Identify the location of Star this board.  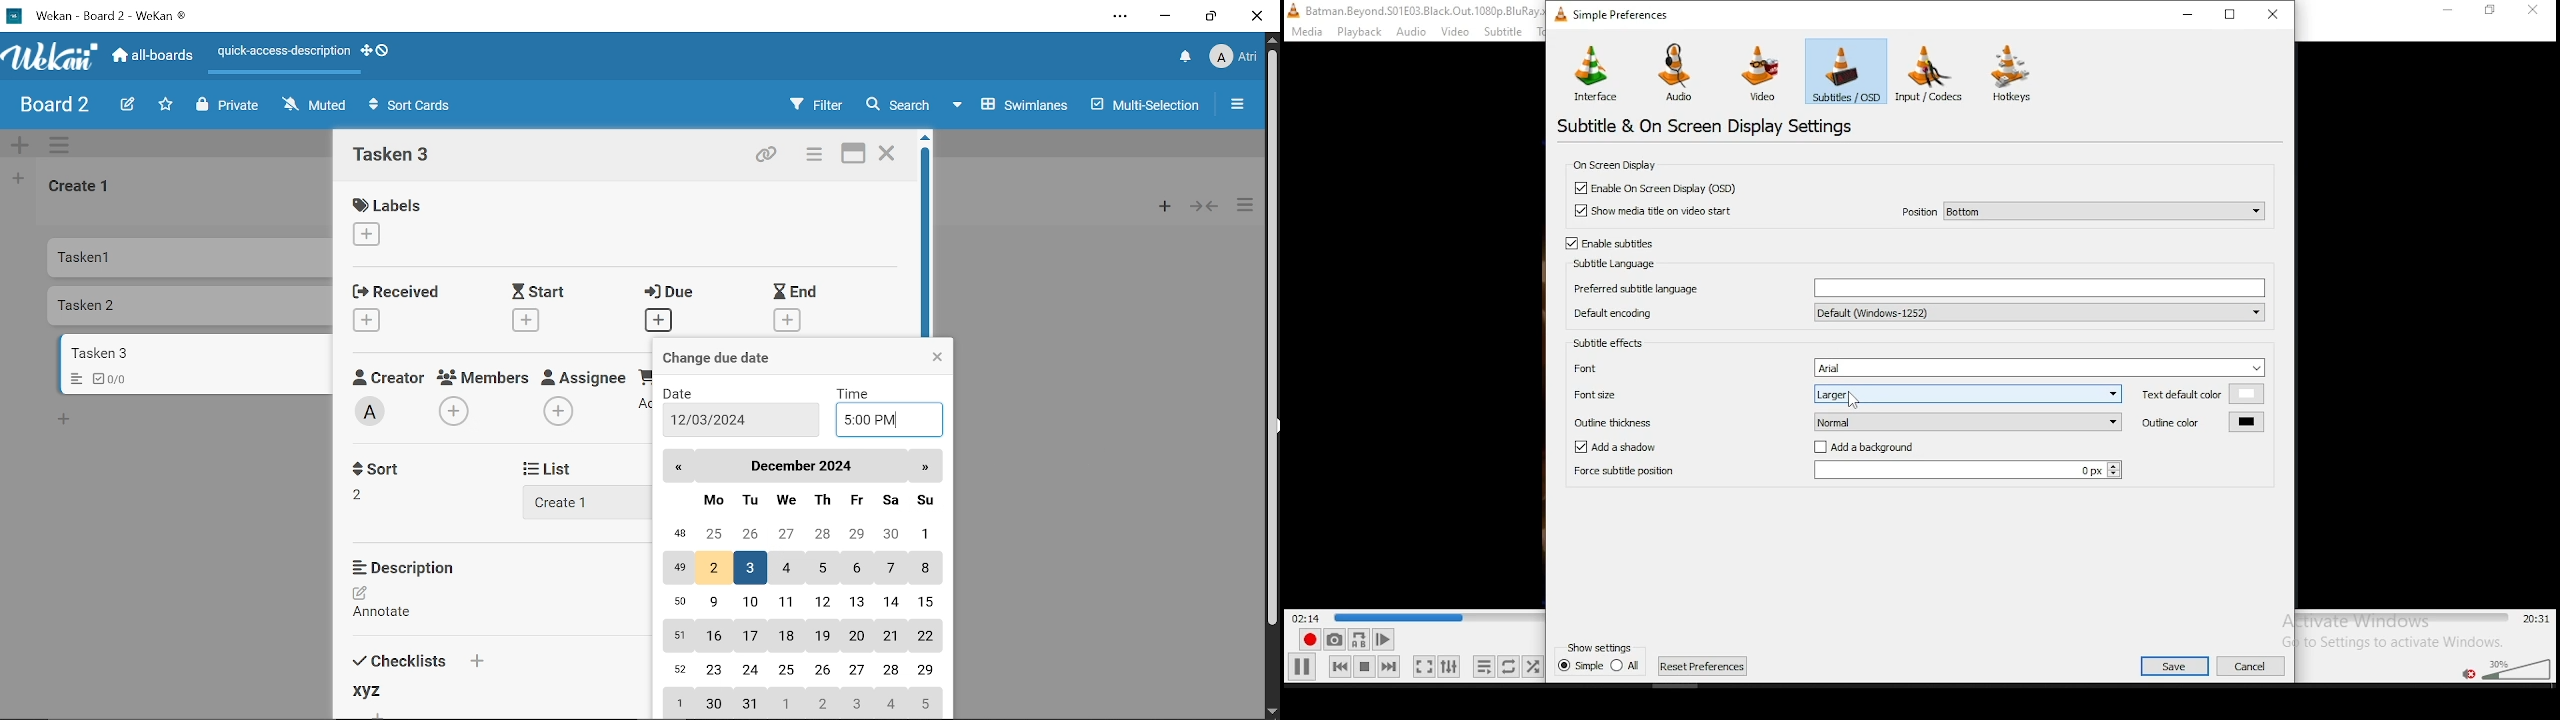
(165, 105).